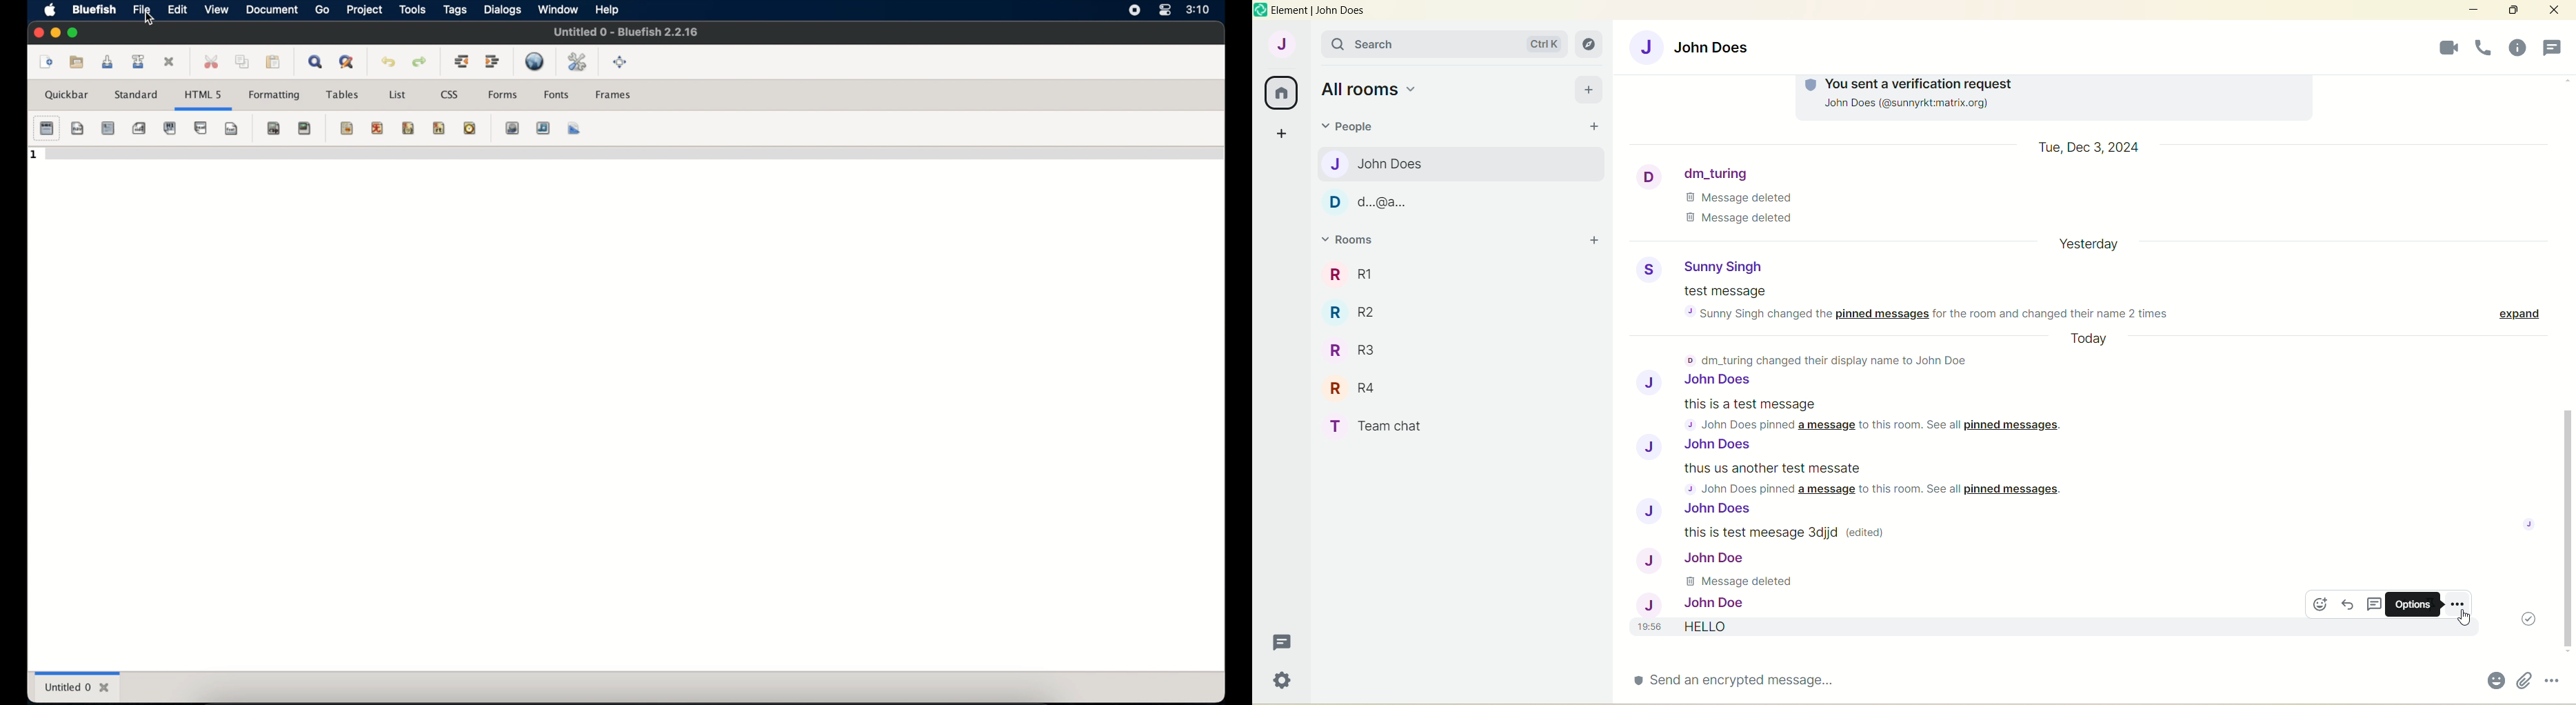 This screenshot has width=2576, height=728. What do you see at coordinates (200, 128) in the screenshot?
I see `header` at bounding box center [200, 128].